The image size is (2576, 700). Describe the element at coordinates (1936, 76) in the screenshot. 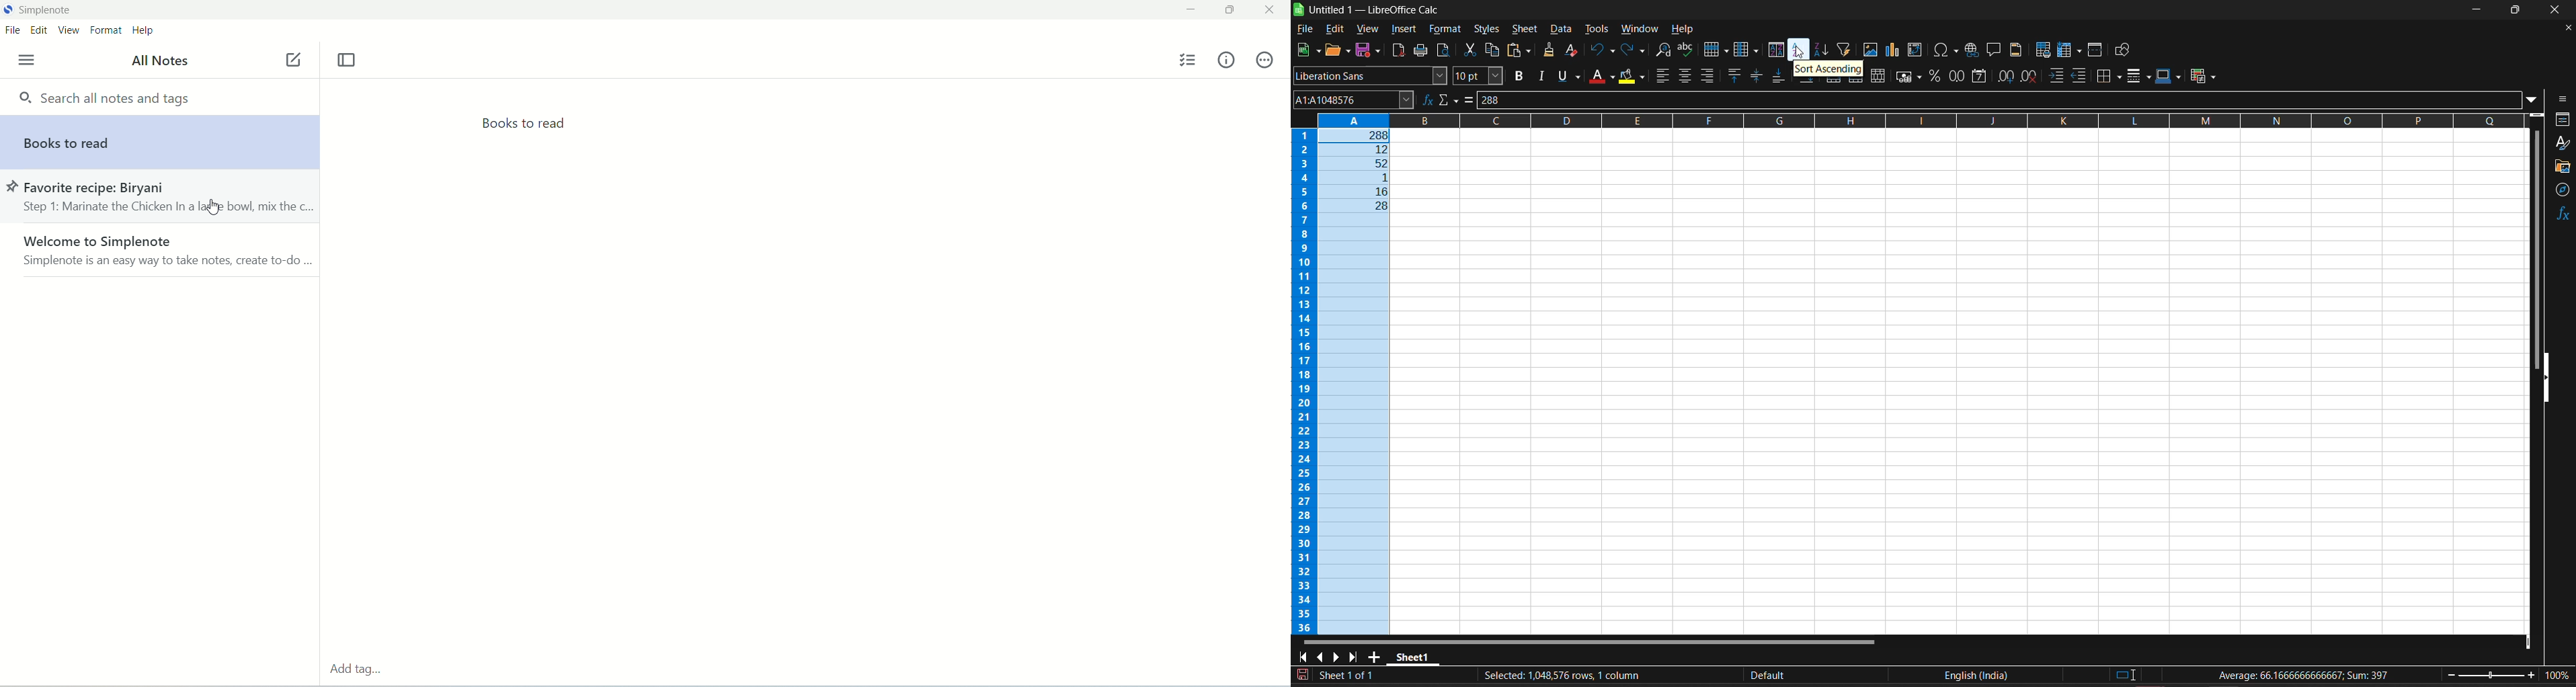

I see `format as percent` at that location.